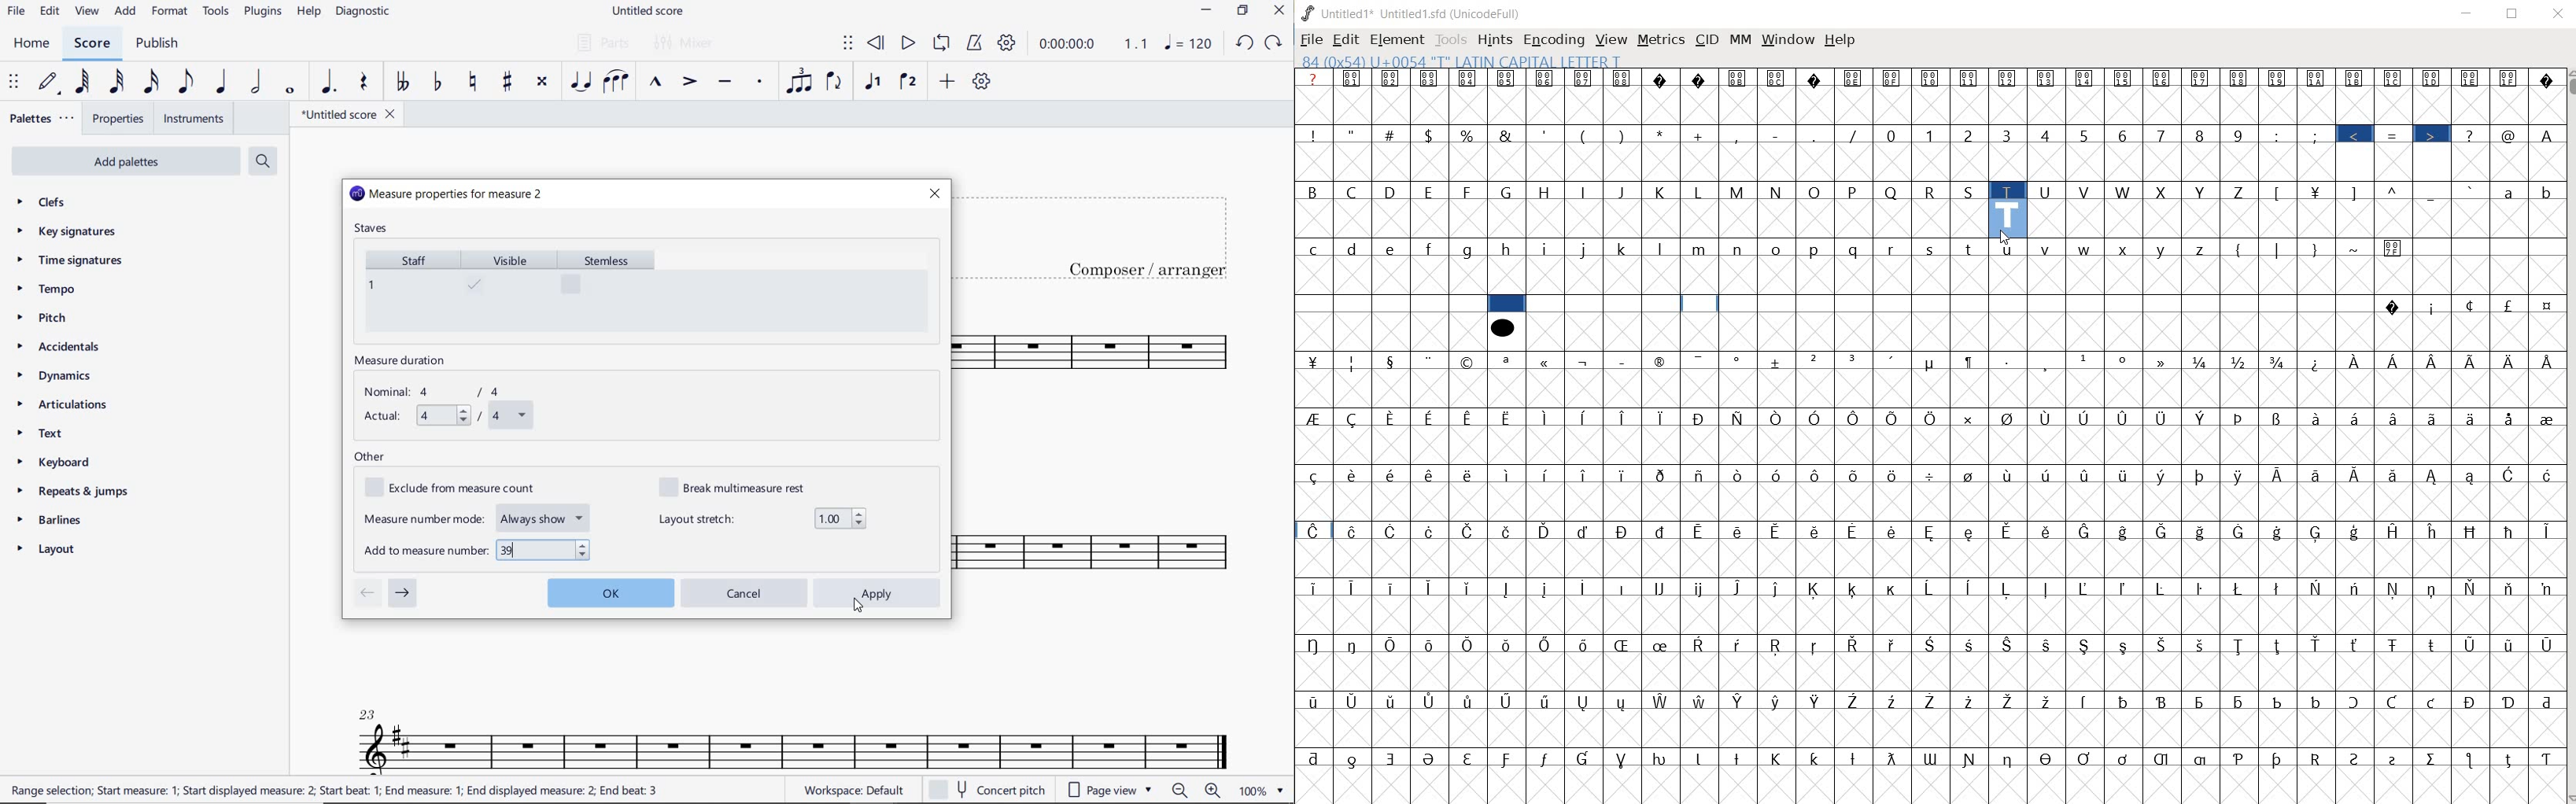 Image resolution: width=2576 pixels, height=812 pixels. What do you see at coordinates (1932, 363) in the screenshot?
I see `Symbol` at bounding box center [1932, 363].